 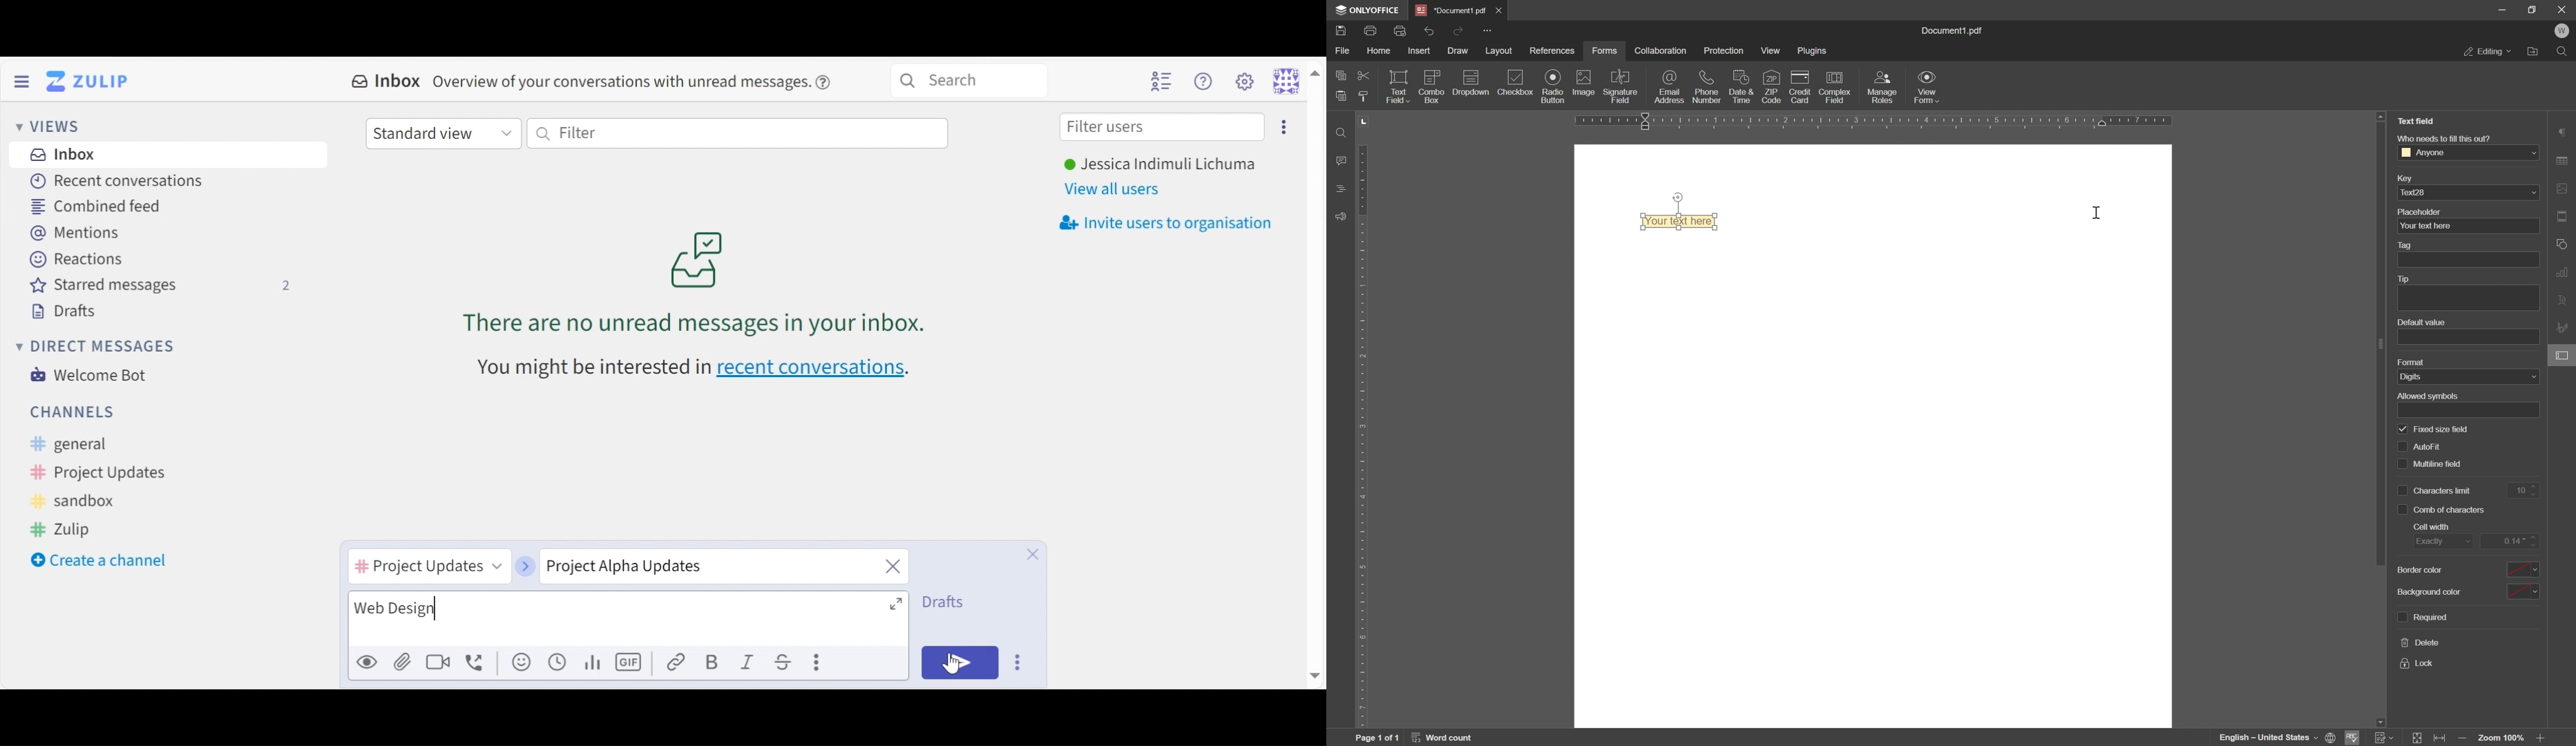 I want to click on Channel, so click(x=142, y=472).